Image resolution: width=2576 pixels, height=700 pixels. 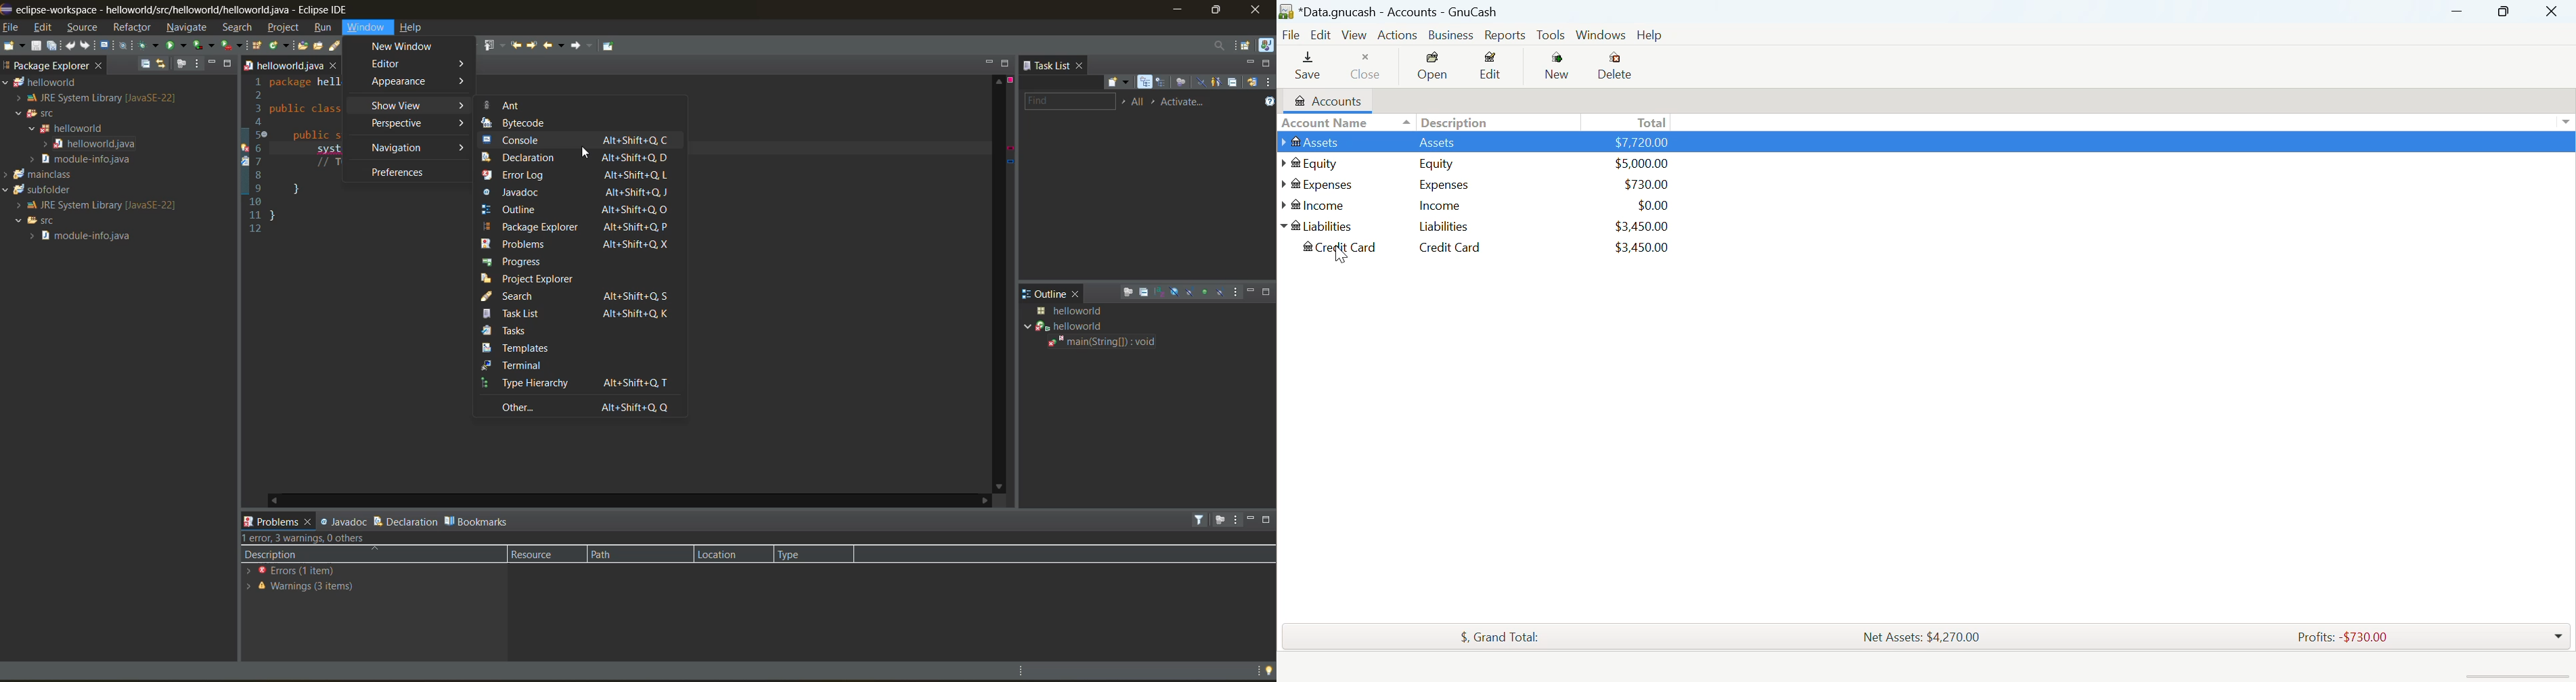 What do you see at coordinates (1552, 35) in the screenshot?
I see `Tools` at bounding box center [1552, 35].